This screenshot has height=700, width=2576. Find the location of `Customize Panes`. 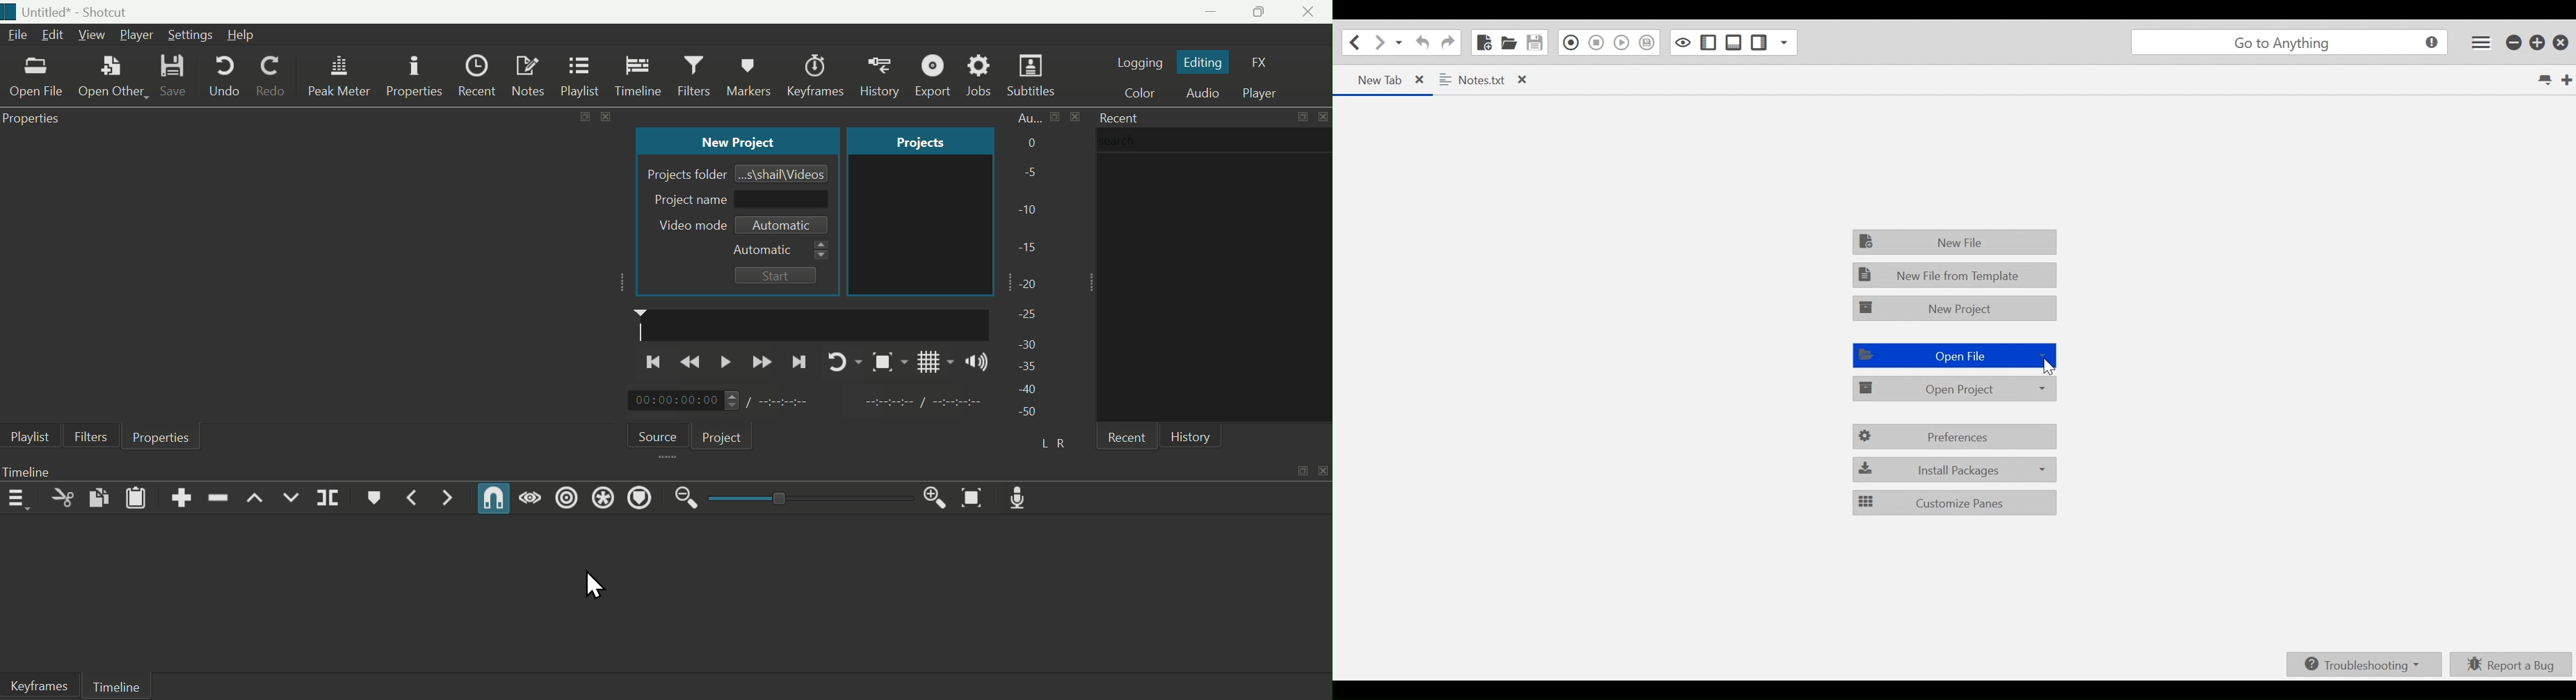

Customize Panes is located at coordinates (1954, 501).